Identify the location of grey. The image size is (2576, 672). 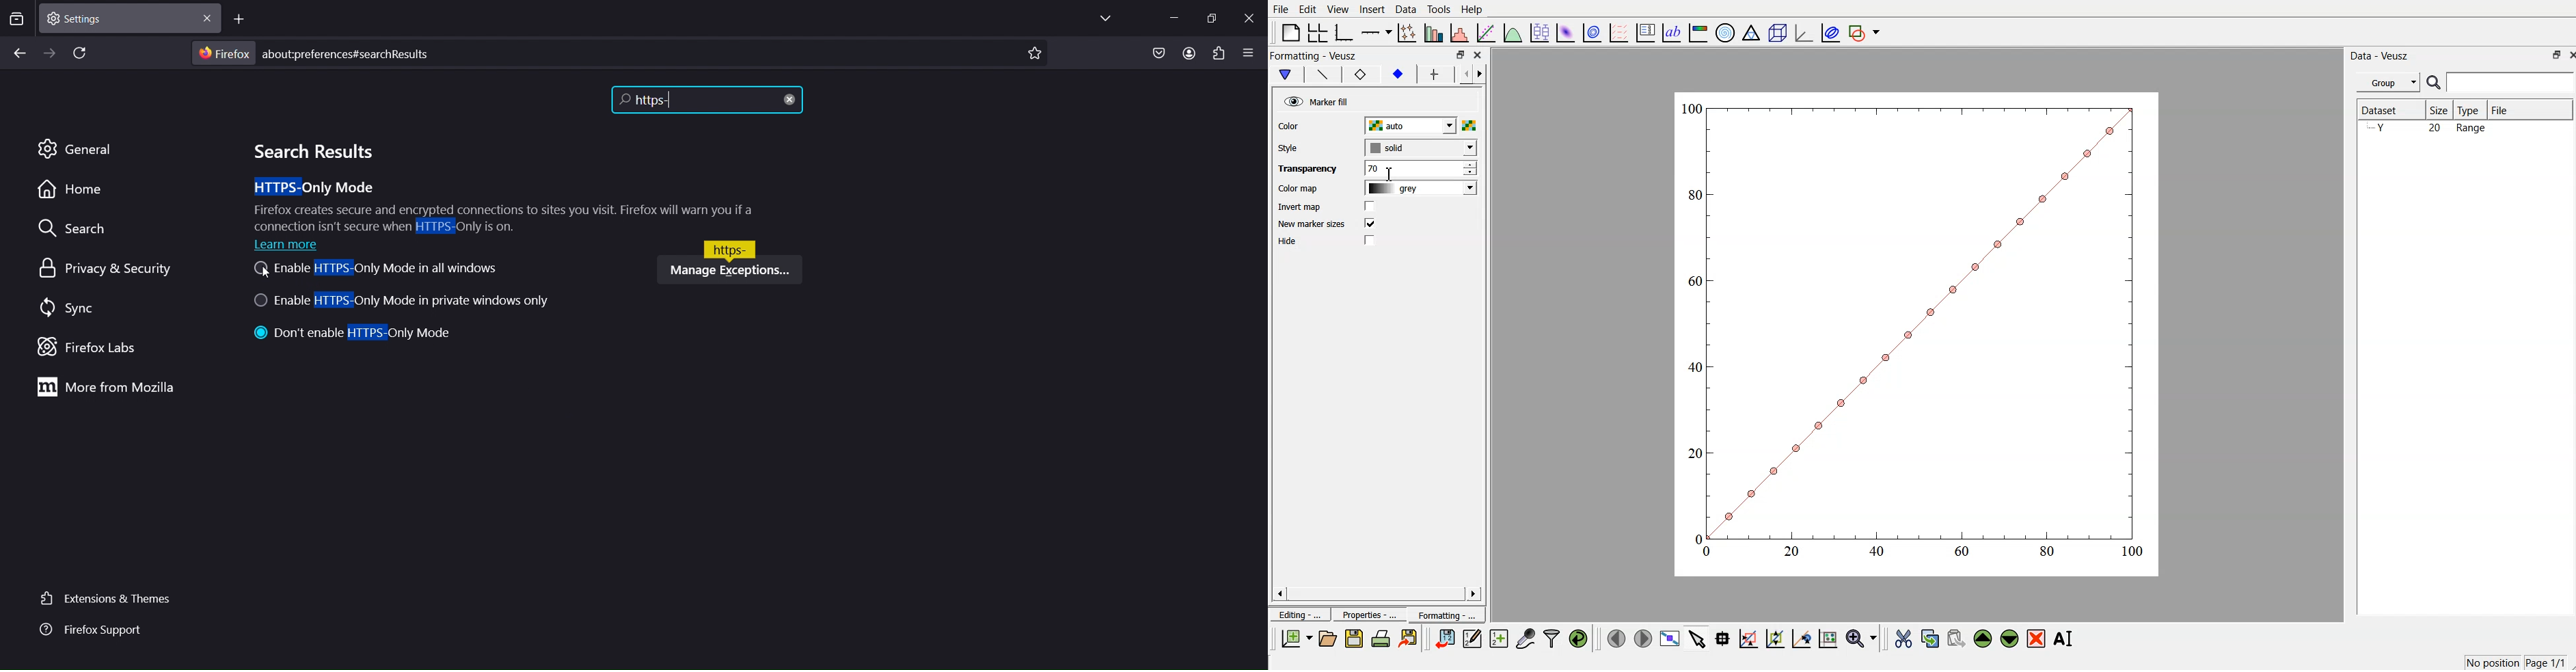
(1418, 189).